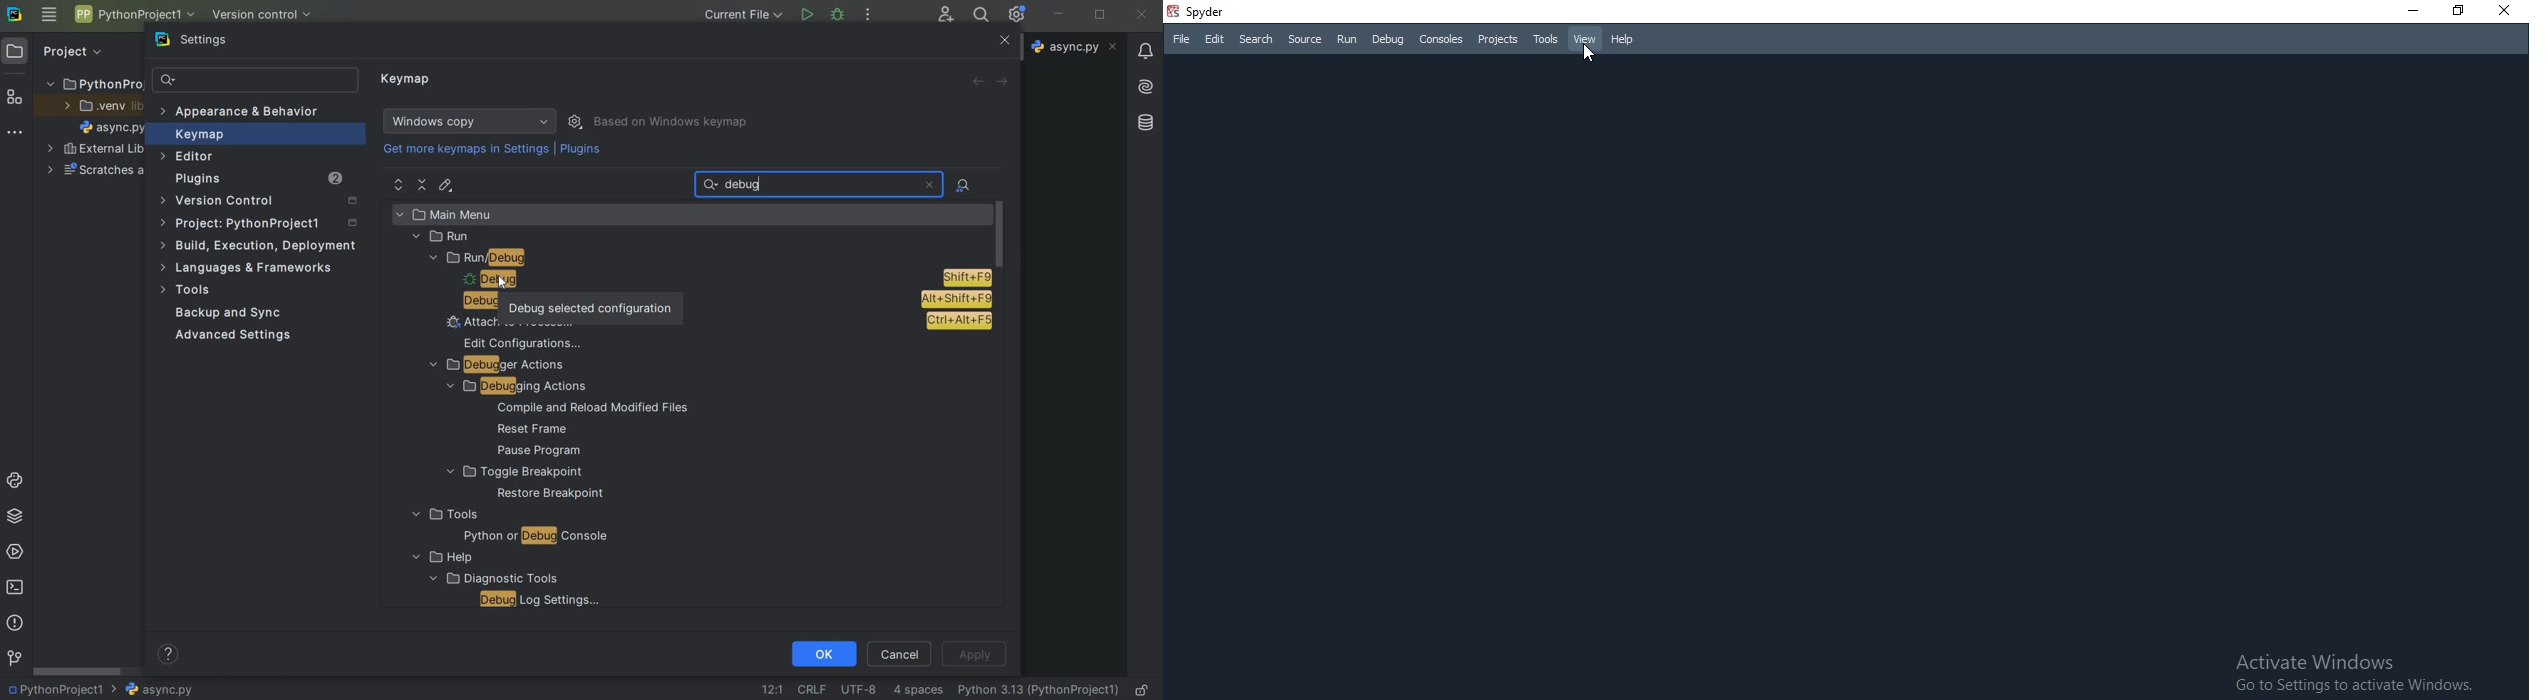 The image size is (2548, 700). I want to click on cursor, so click(503, 283).